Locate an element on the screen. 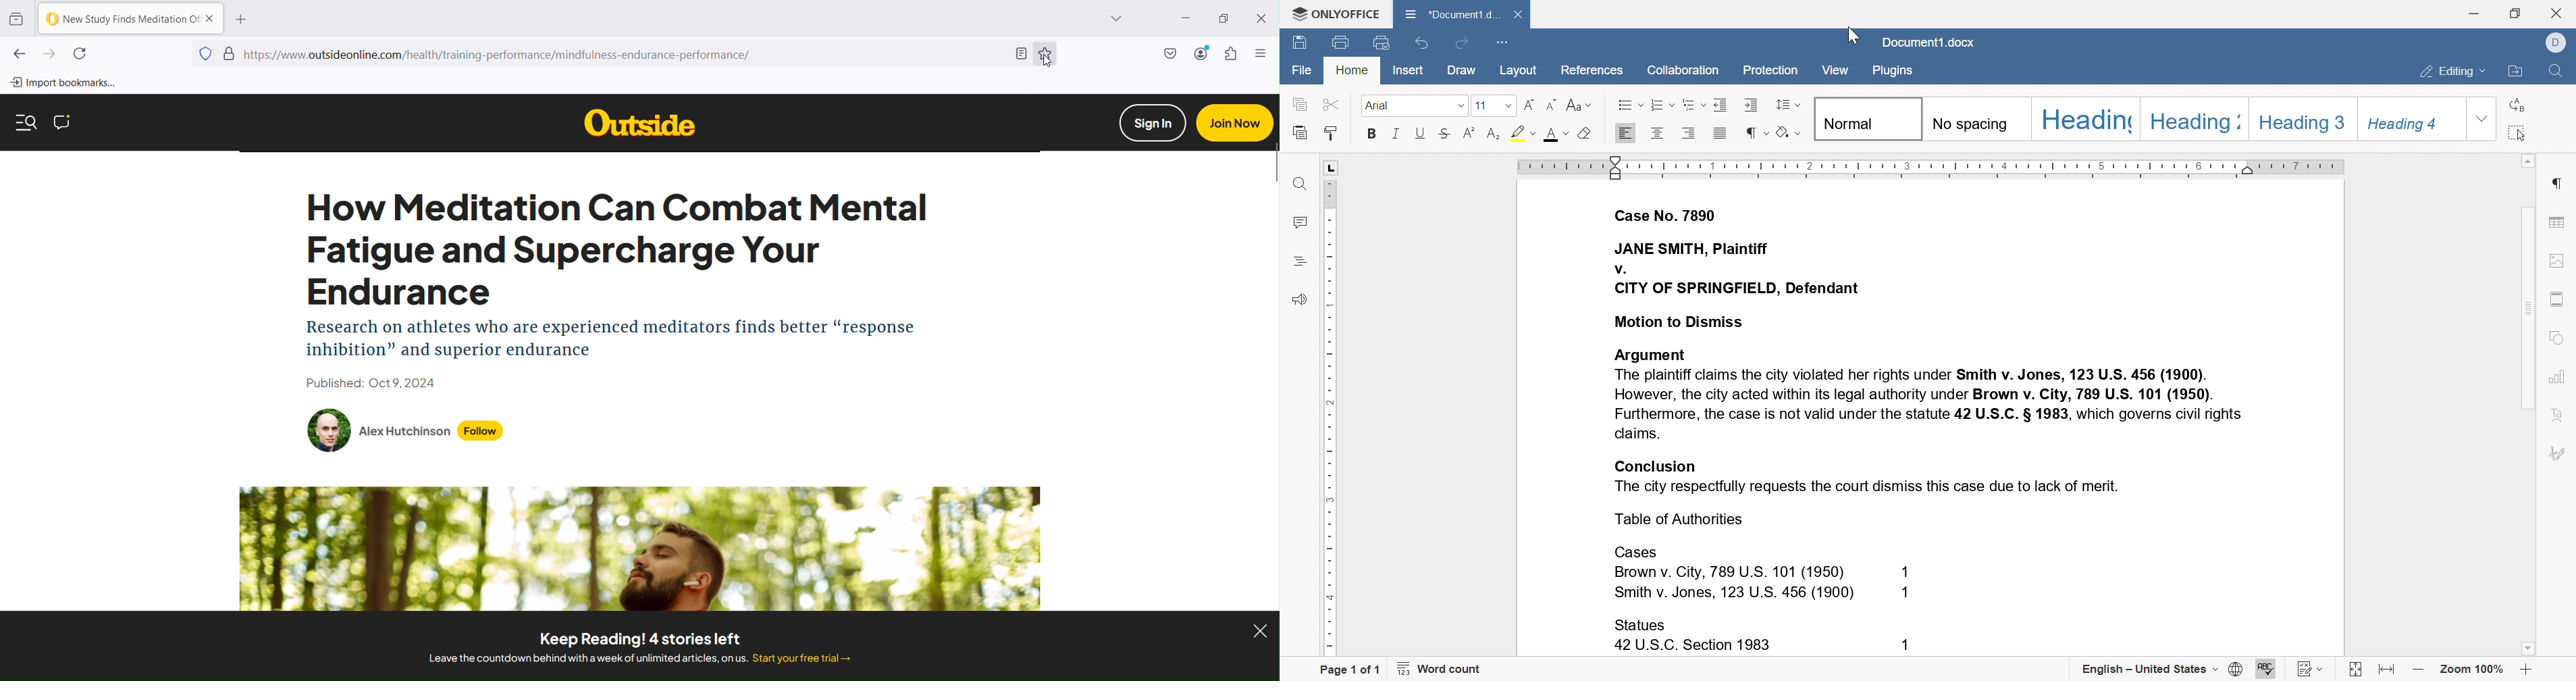 The height and width of the screenshot is (700, 2576). find is located at coordinates (1297, 182).